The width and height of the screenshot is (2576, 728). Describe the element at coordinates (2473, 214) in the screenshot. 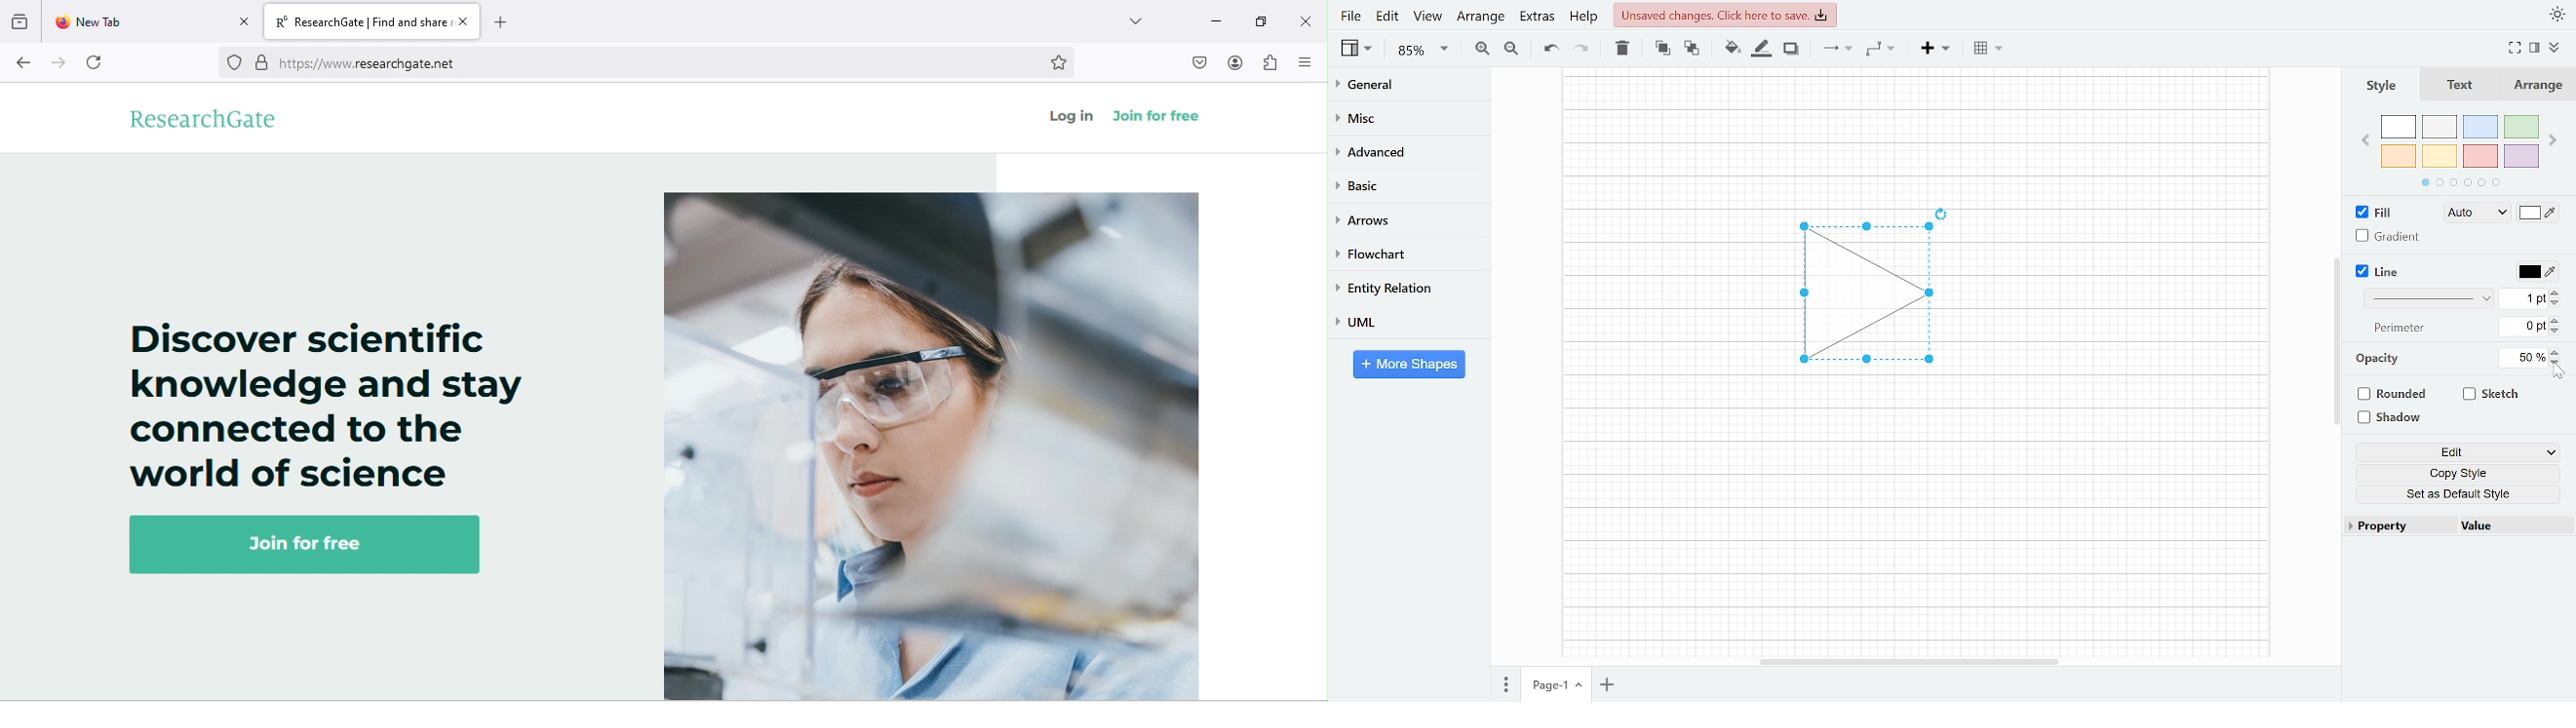

I see `Fill style` at that location.